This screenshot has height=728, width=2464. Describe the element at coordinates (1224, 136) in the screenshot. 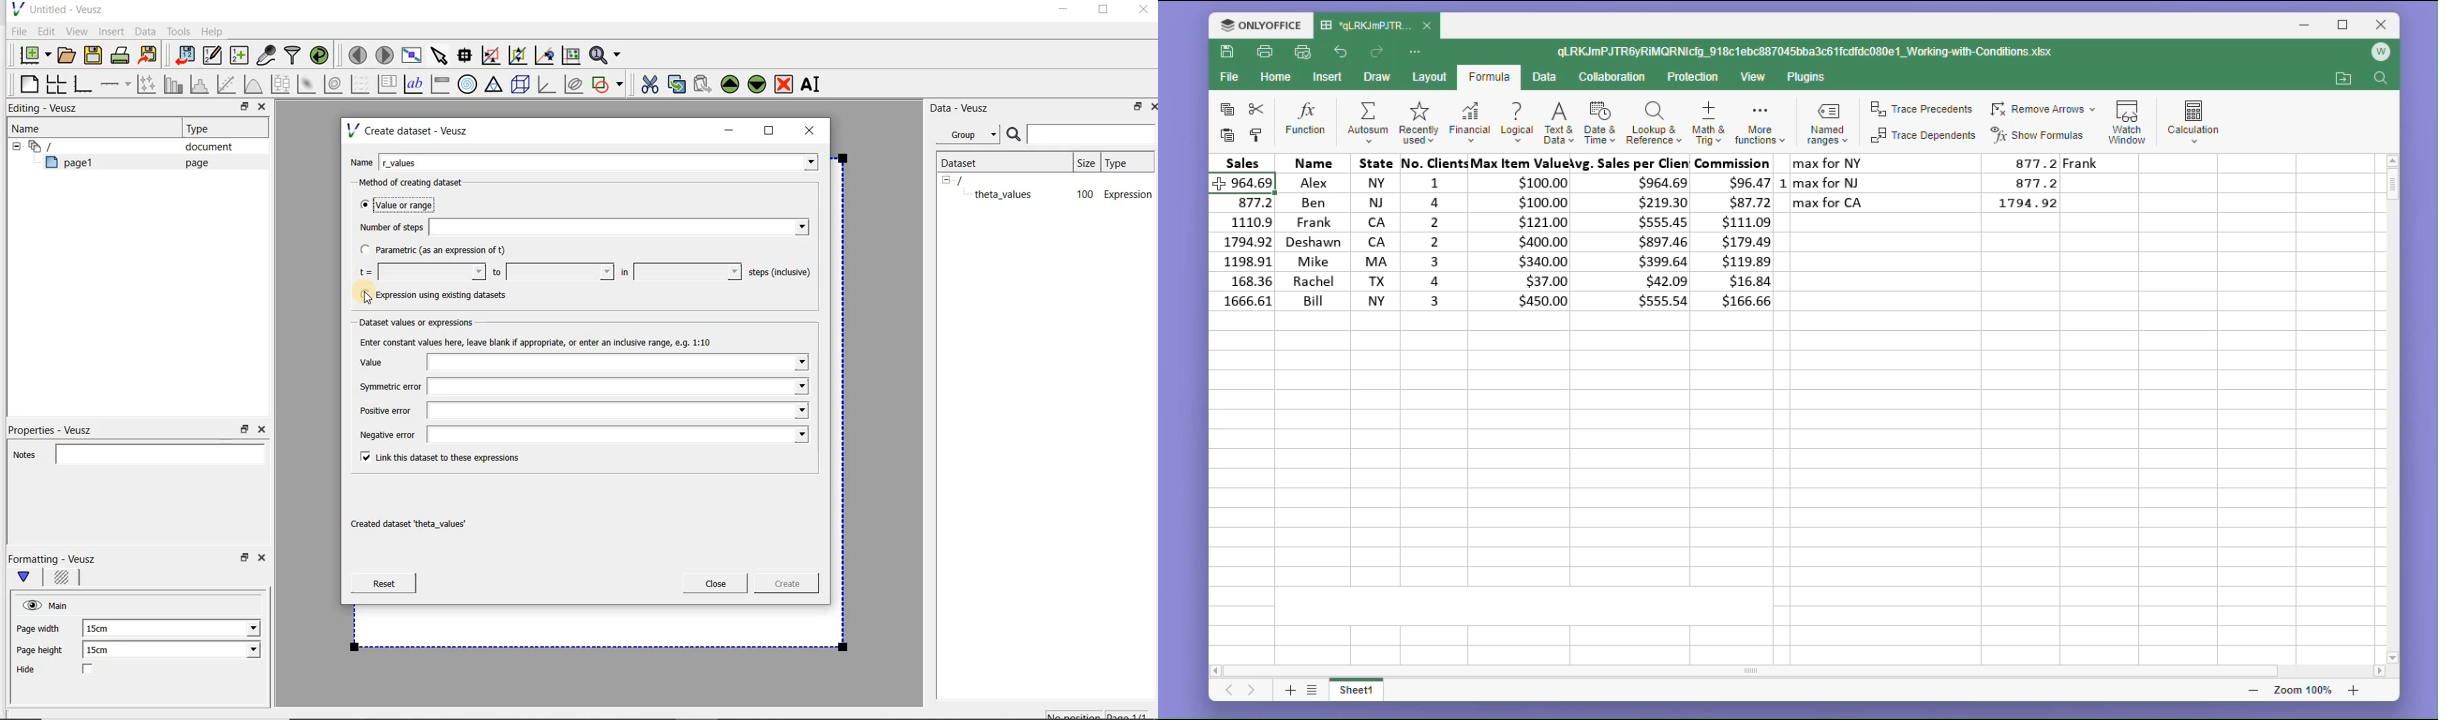

I see `paste` at that location.